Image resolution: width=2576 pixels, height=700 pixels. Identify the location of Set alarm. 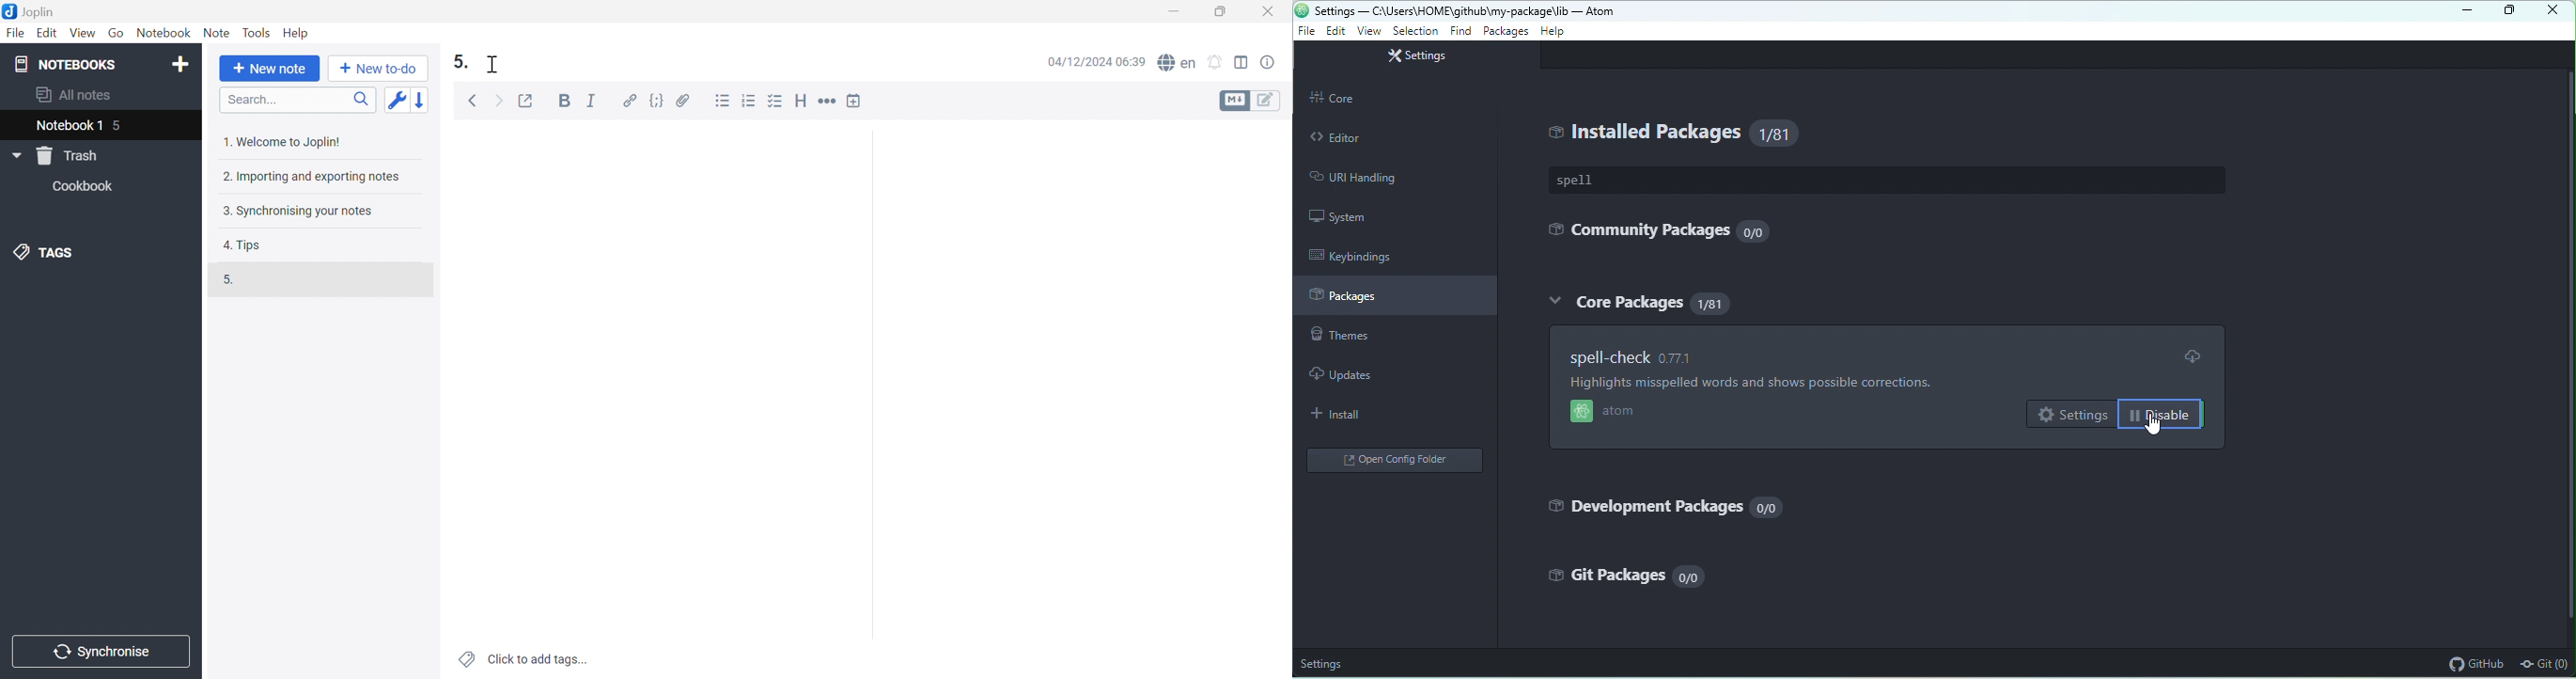
(1218, 61).